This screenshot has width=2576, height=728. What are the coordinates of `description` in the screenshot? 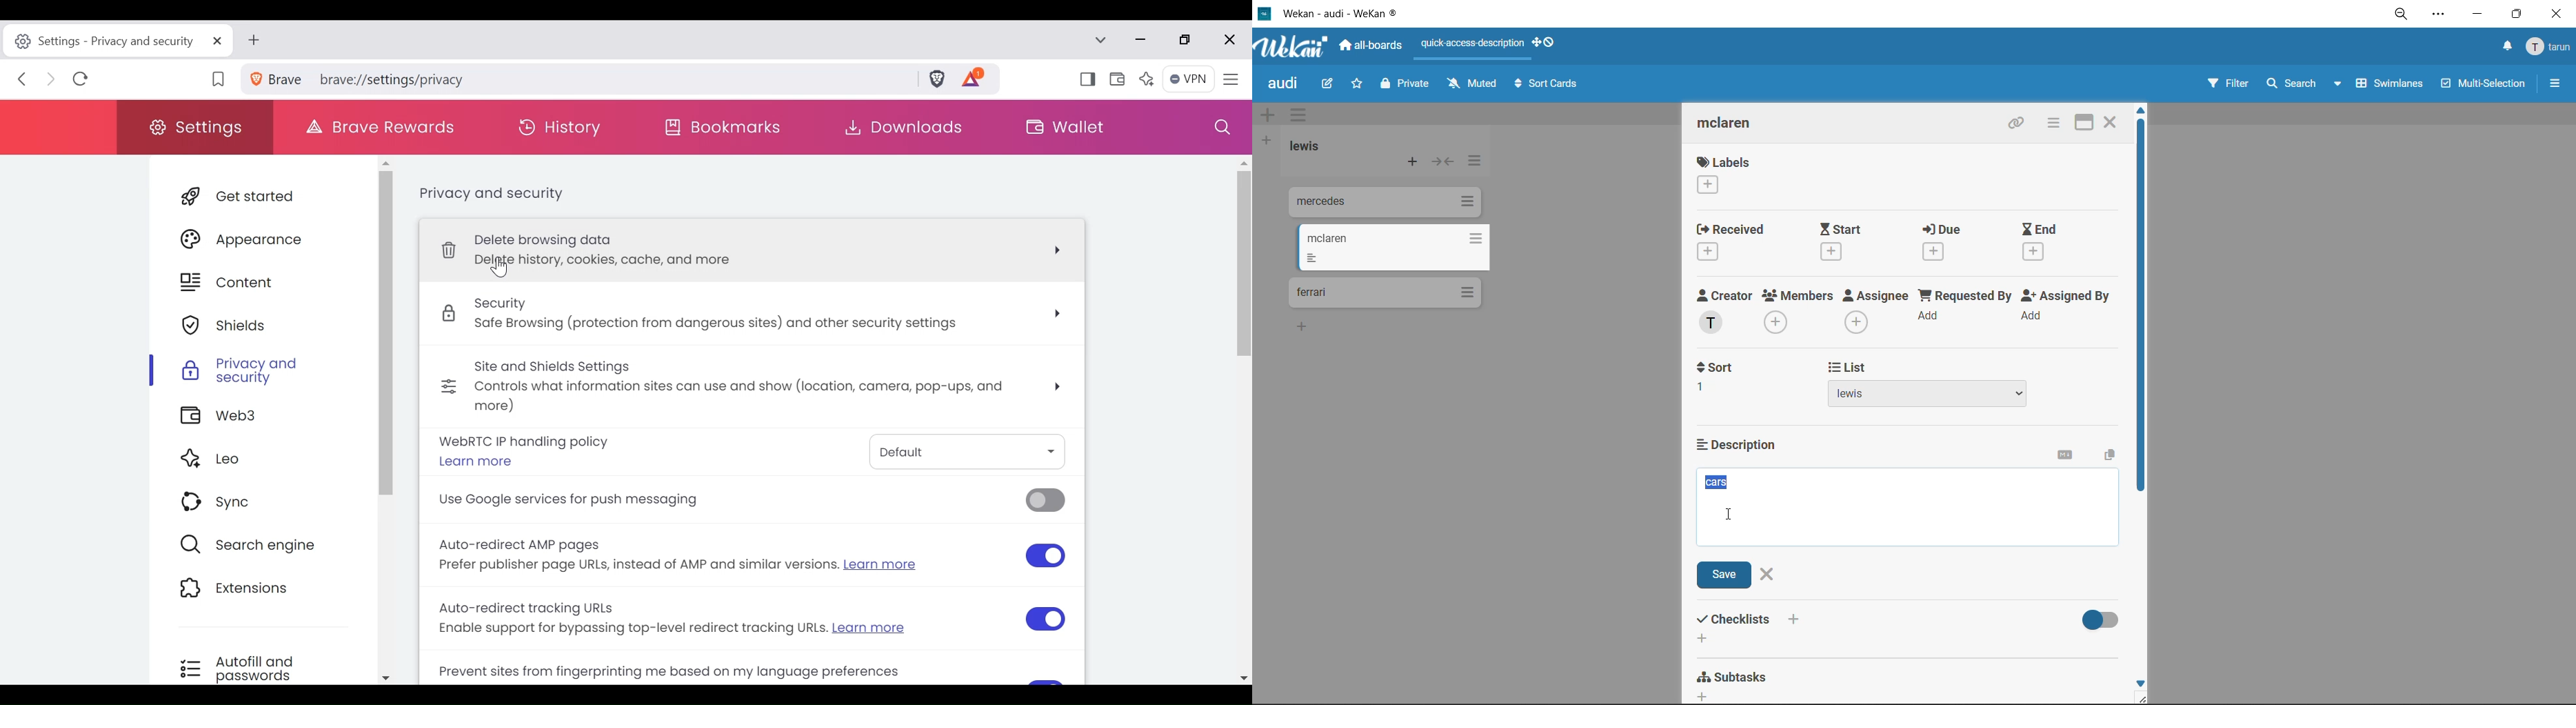 It's located at (1744, 444).